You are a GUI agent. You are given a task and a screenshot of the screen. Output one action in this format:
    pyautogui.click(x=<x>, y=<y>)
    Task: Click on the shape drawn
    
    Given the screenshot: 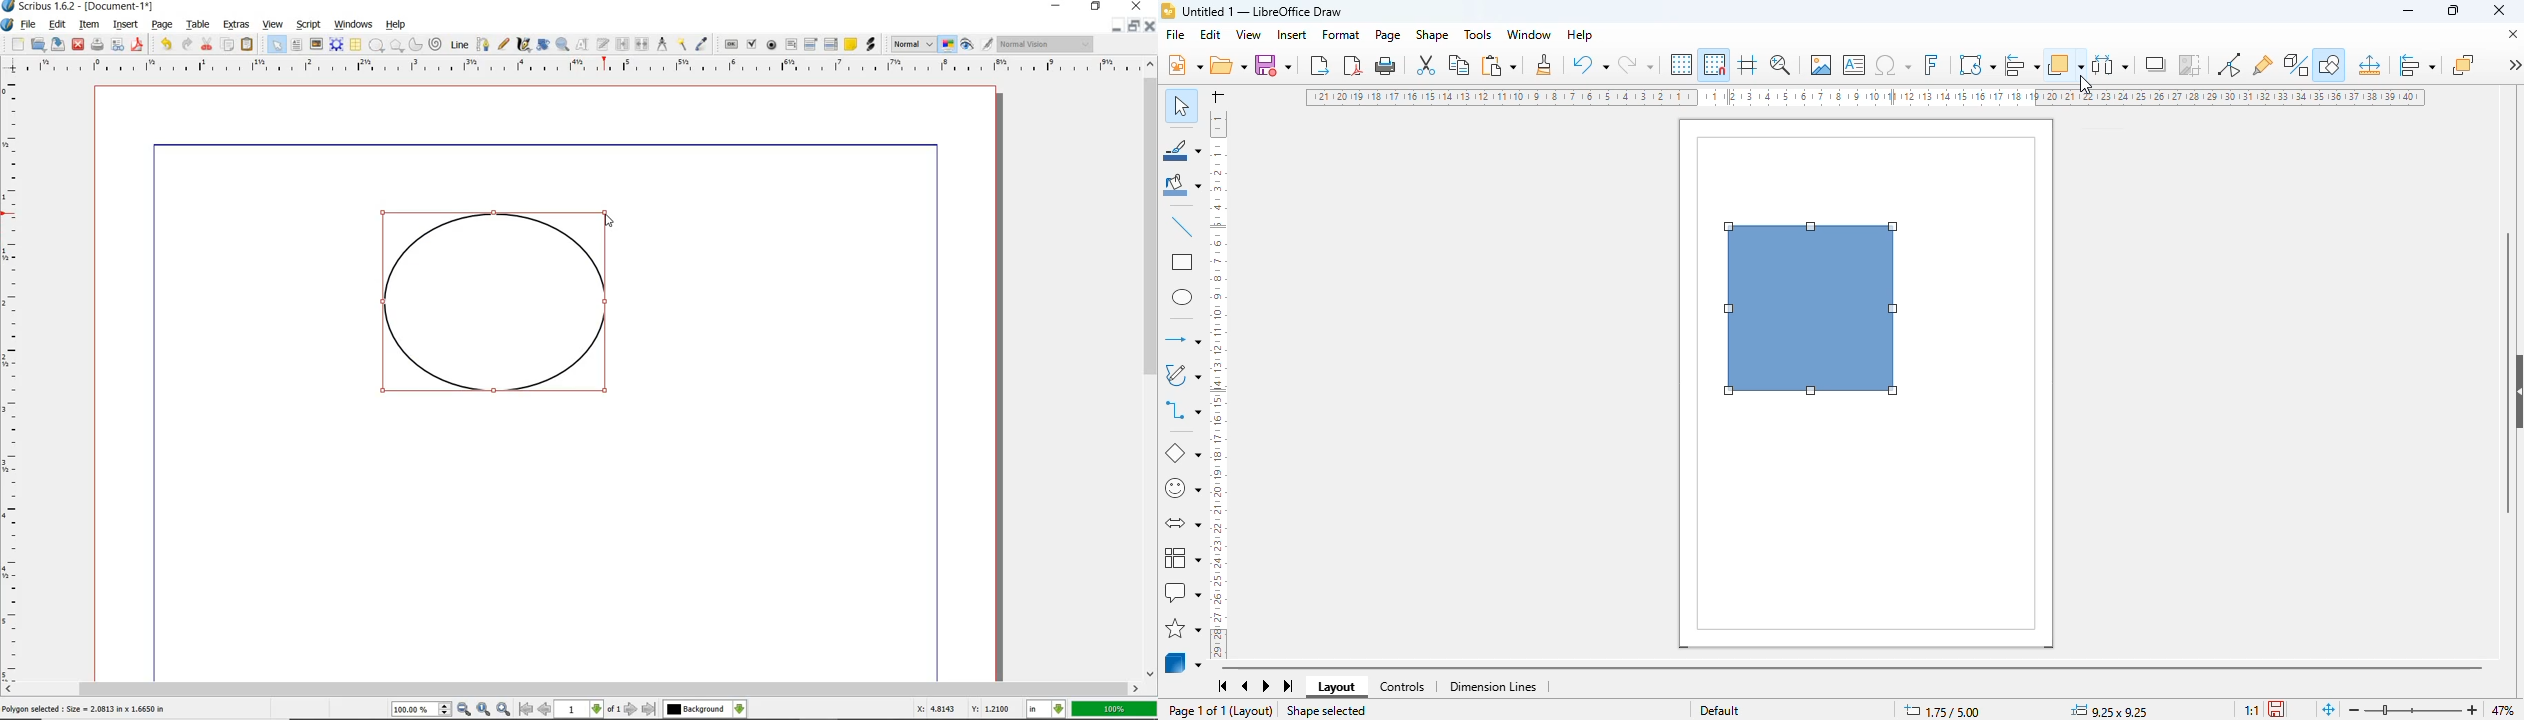 What is the action you would take?
    pyautogui.click(x=497, y=310)
    